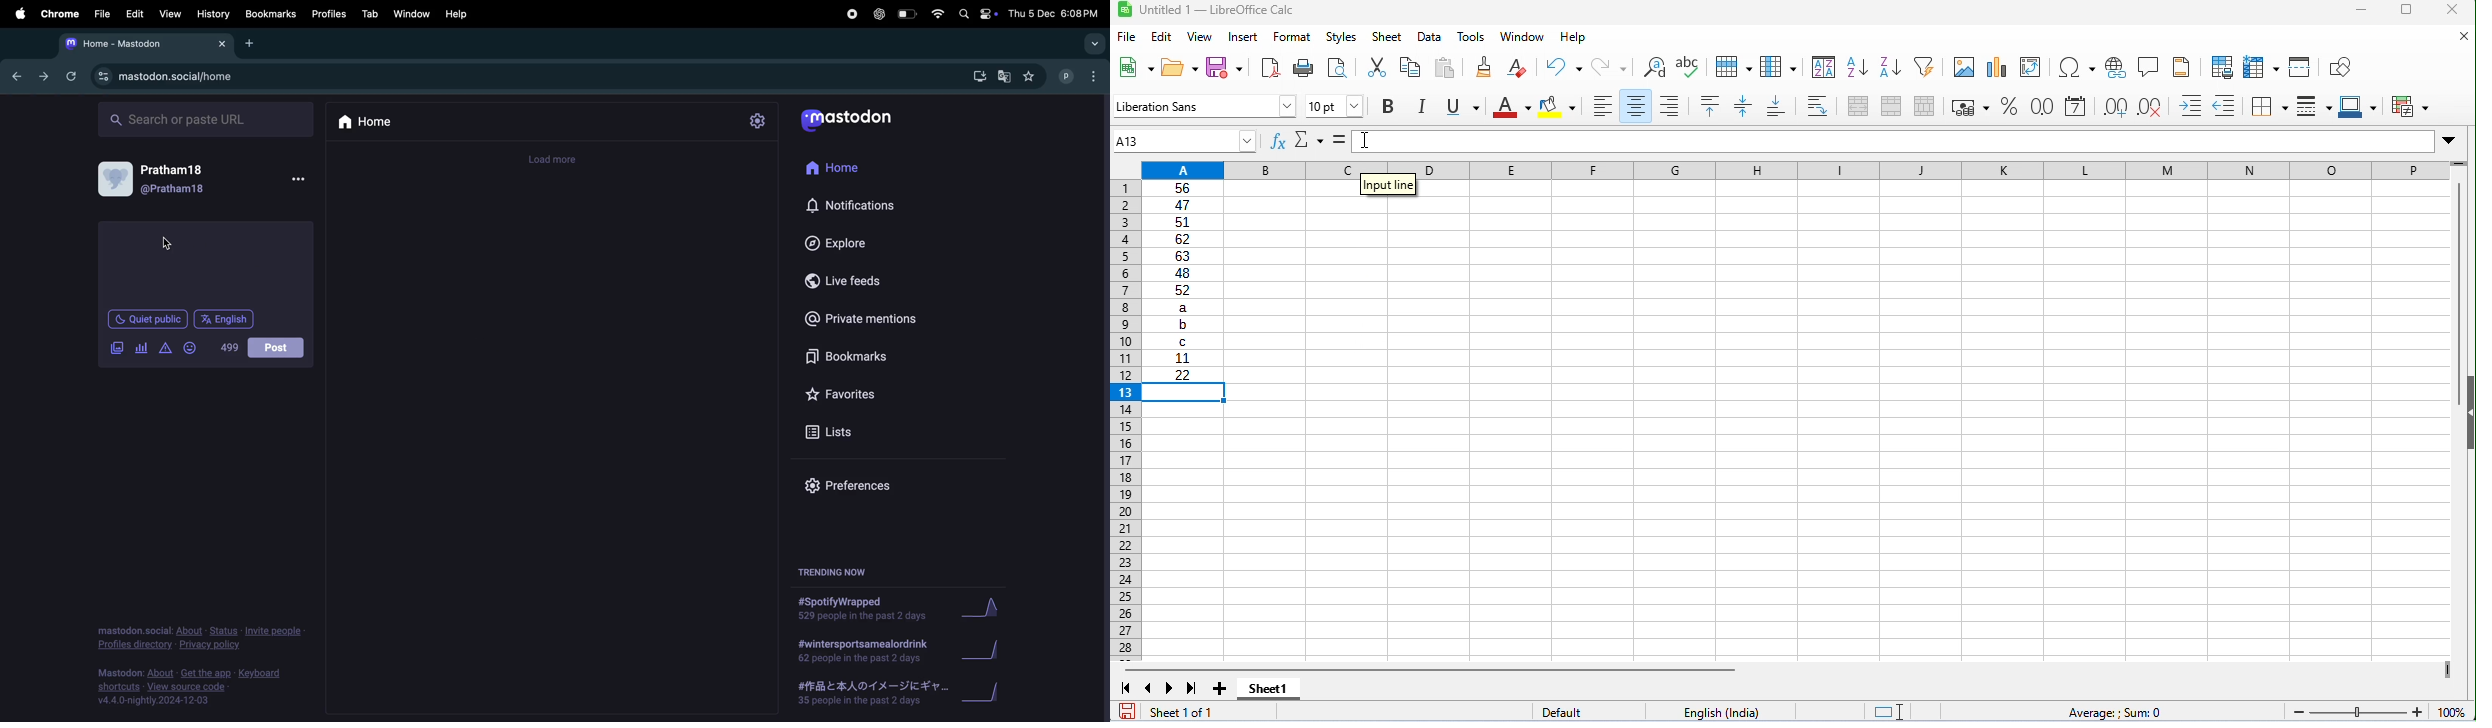 Image resolution: width=2492 pixels, height=728 pixels. What do you see at coordinates (2458, 163) in the screenshot?
I see `drag to view more rows` at bounding box center [2458, 163].